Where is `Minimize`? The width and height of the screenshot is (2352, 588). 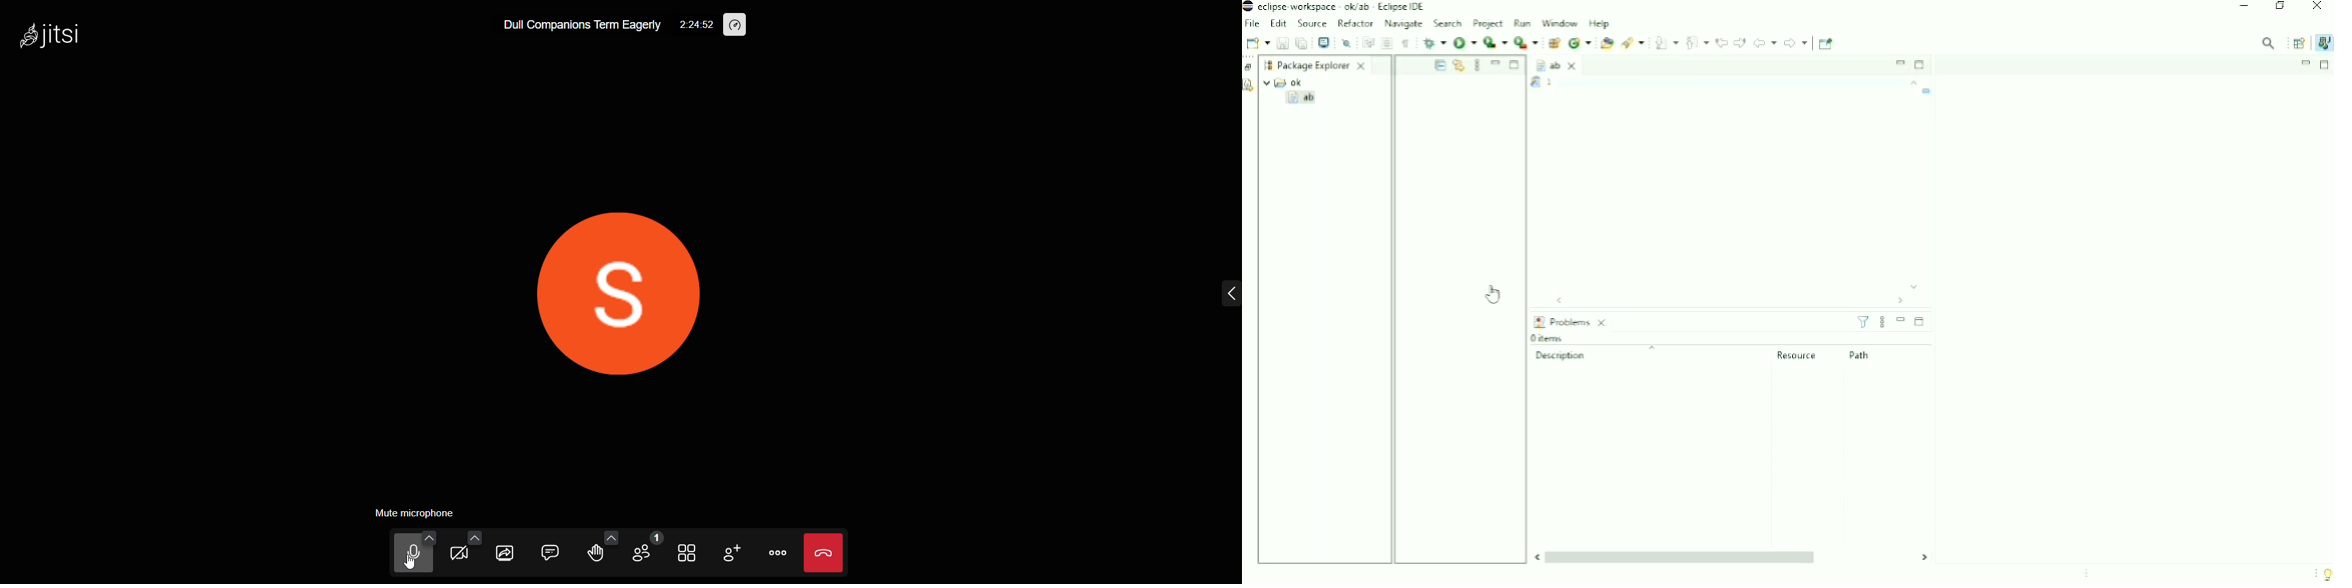 Minimize is located at coordinates (2244, 6).